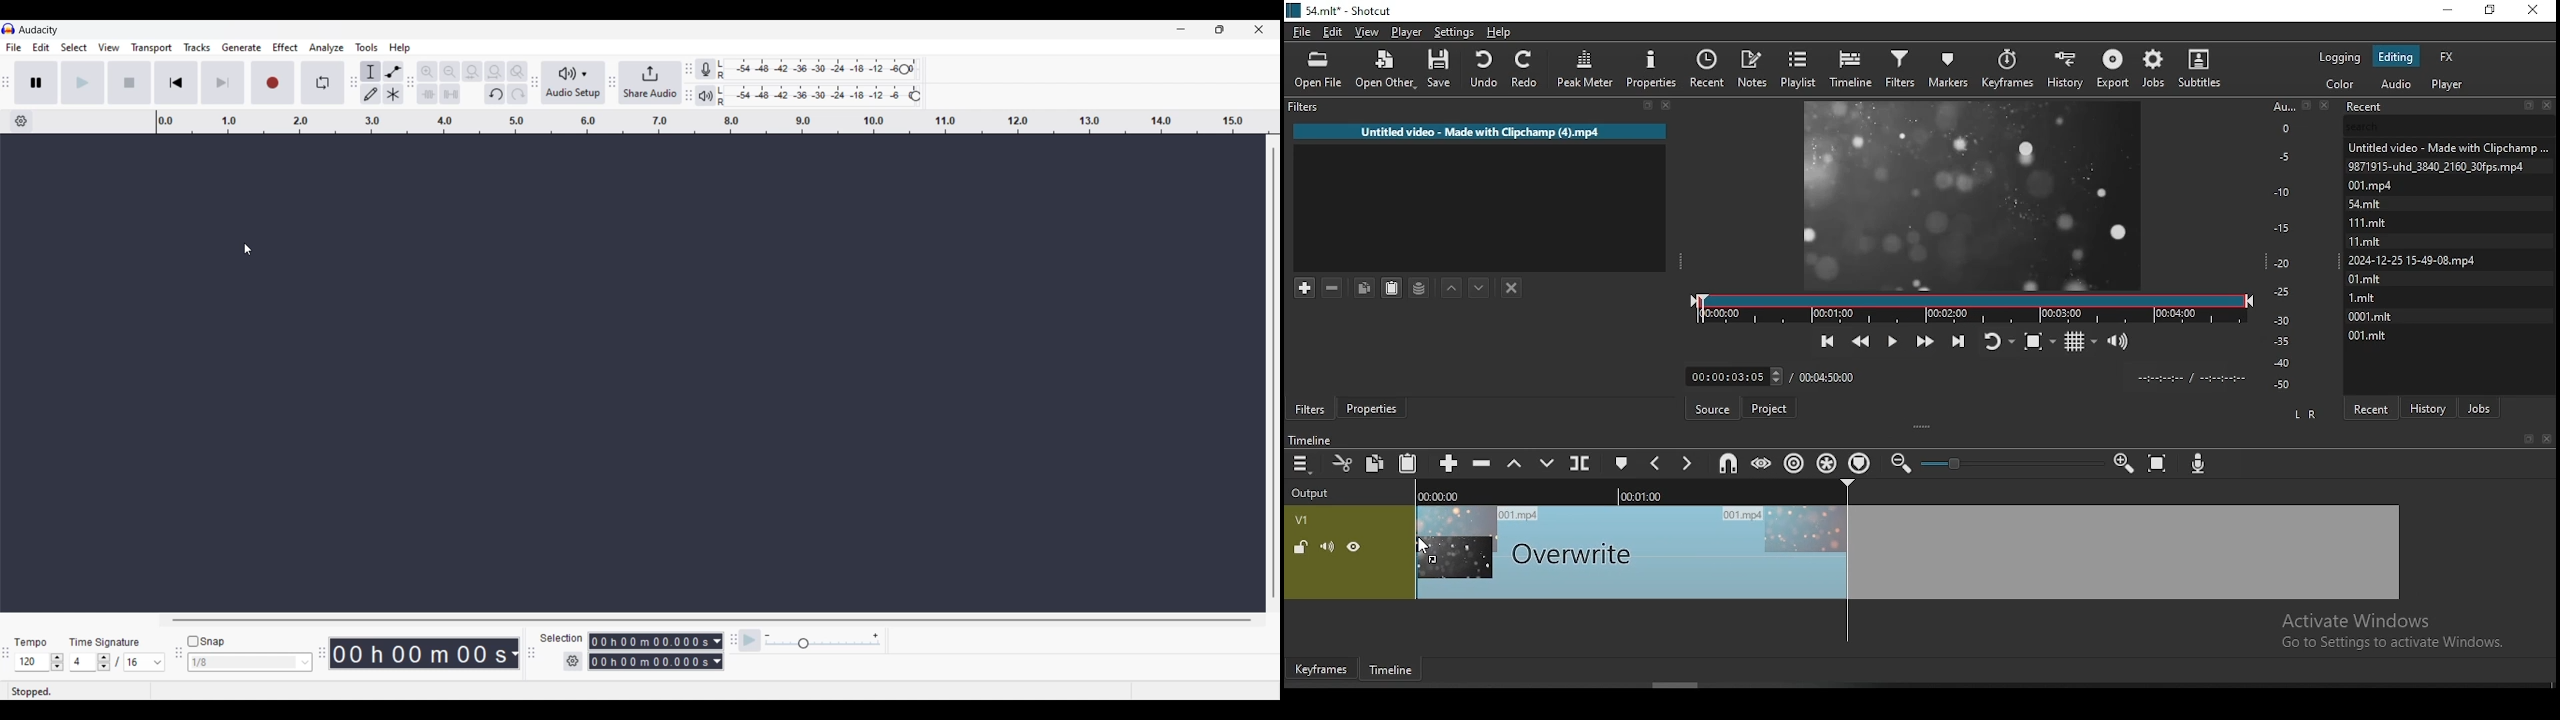  What do you see at coordinates (2187, 378) in the screenshot?
I see `timer` at bounding box center [2187, 378].